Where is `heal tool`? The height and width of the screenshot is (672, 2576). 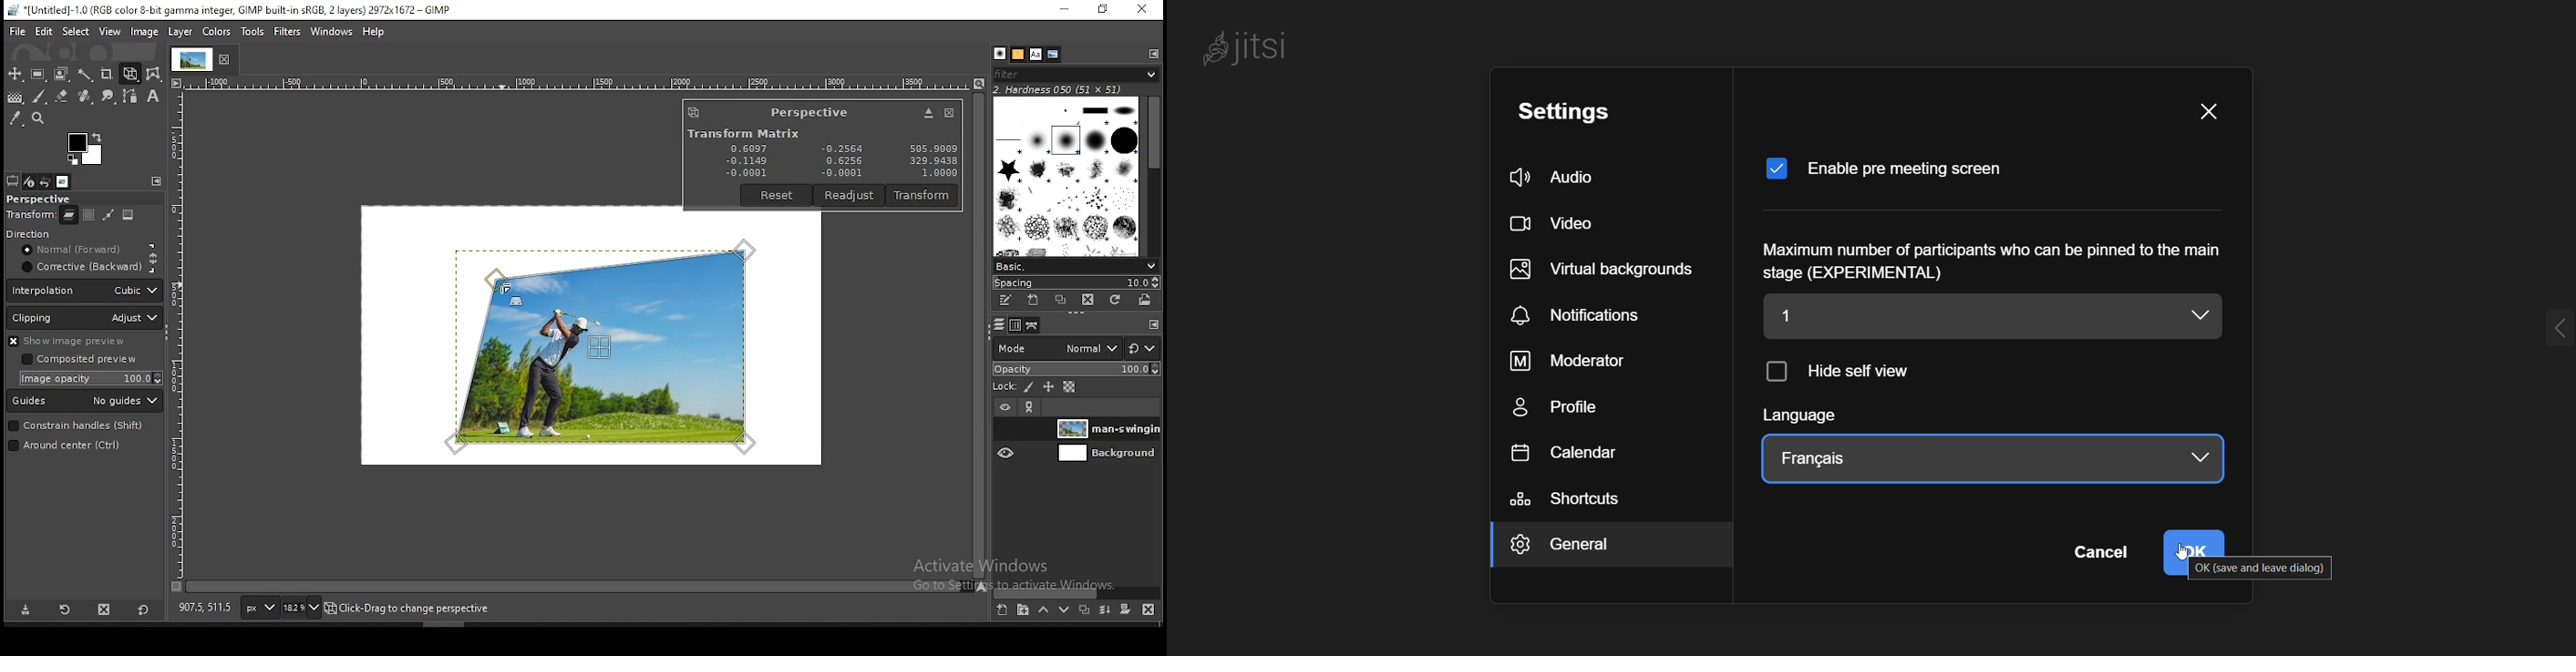
heal tool is located at coordinates (85, 98).